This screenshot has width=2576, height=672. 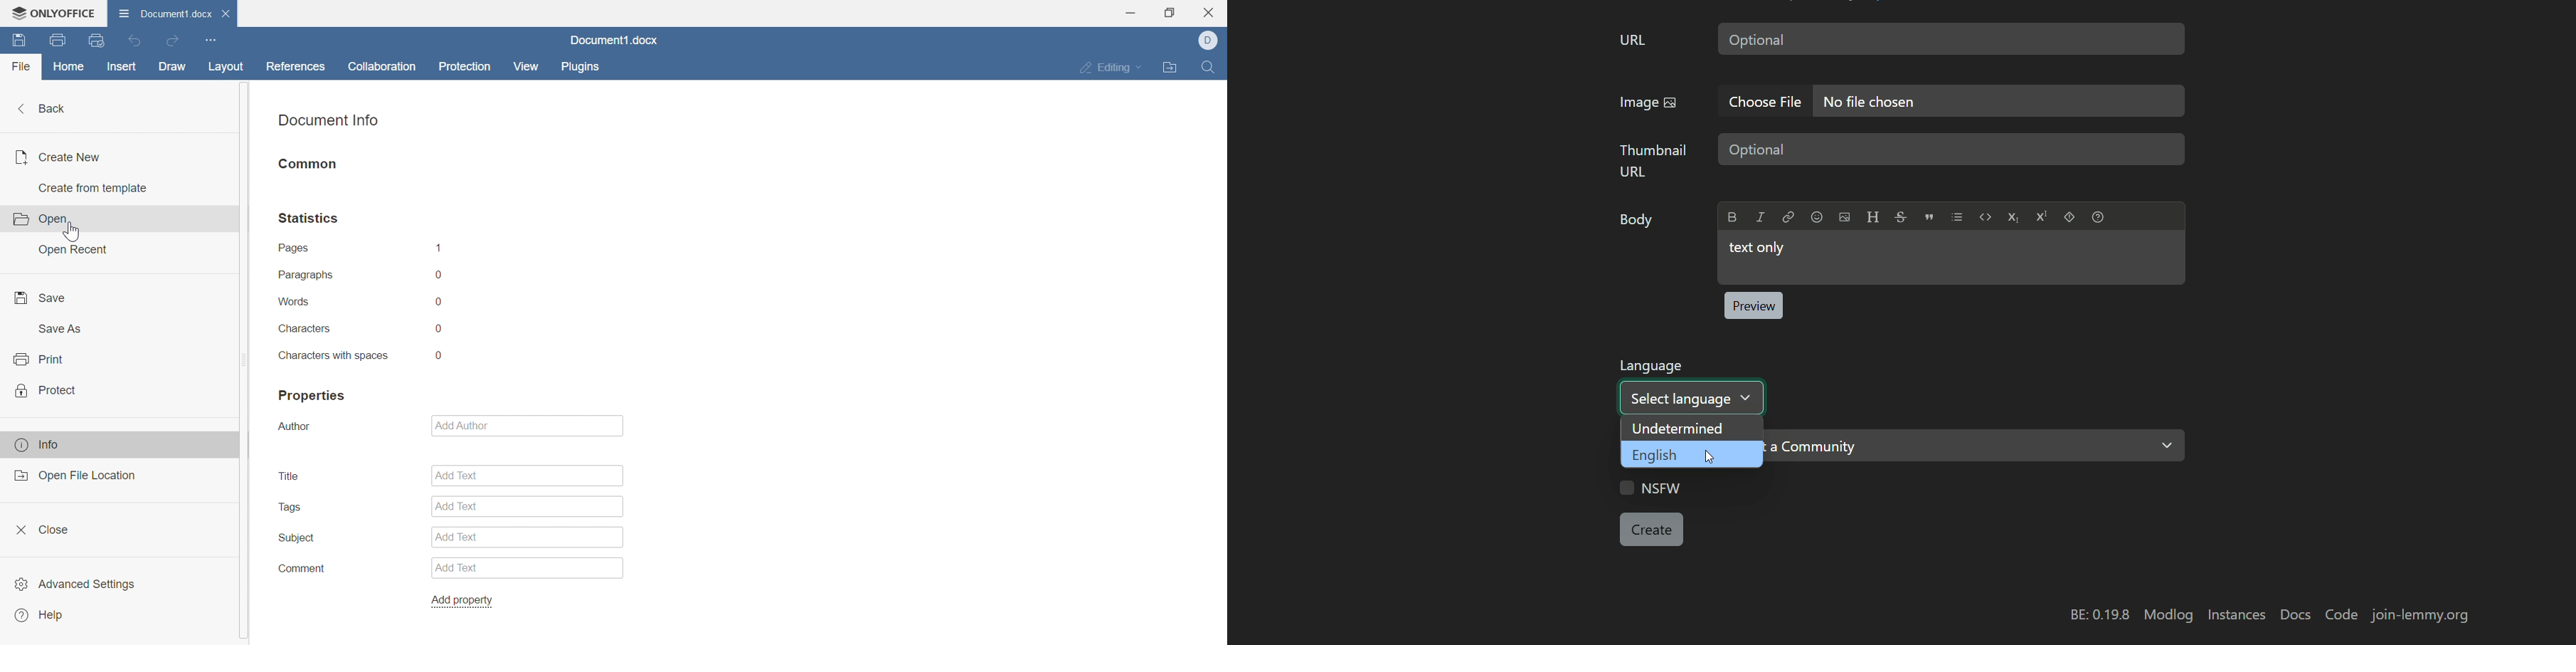 I want to click on back, so click(x=42, y=110).